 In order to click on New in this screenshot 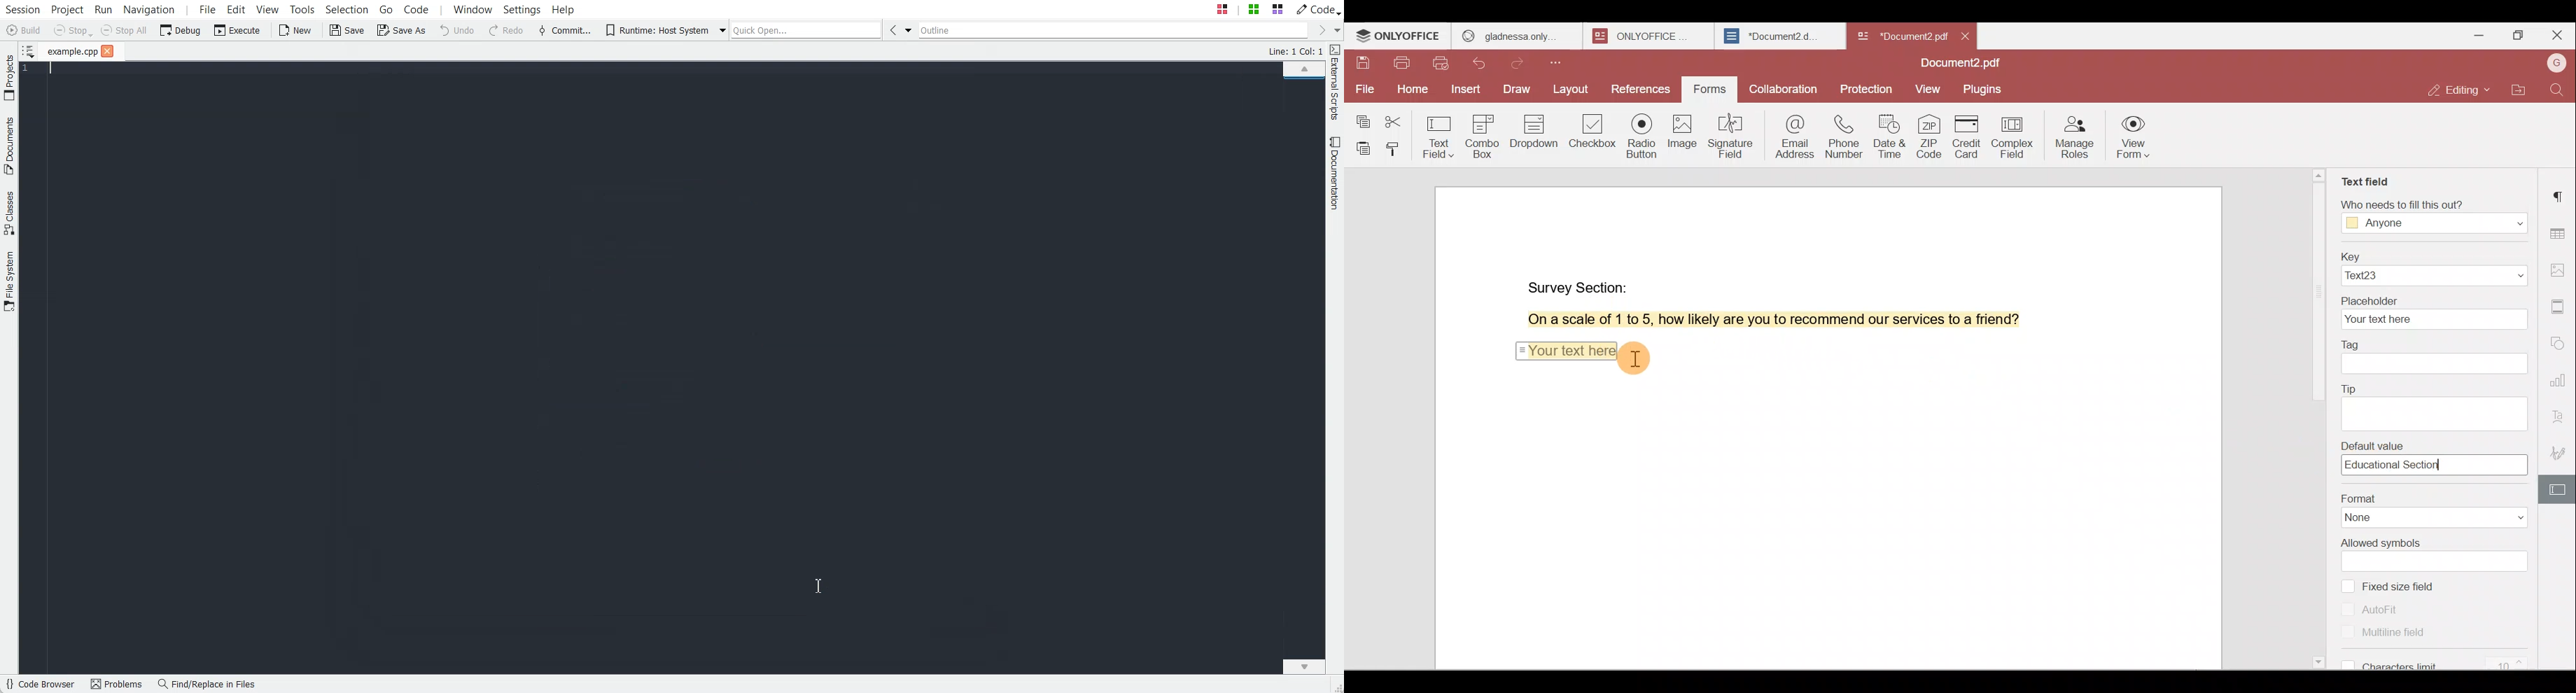, I will do `click(297, 31)`.